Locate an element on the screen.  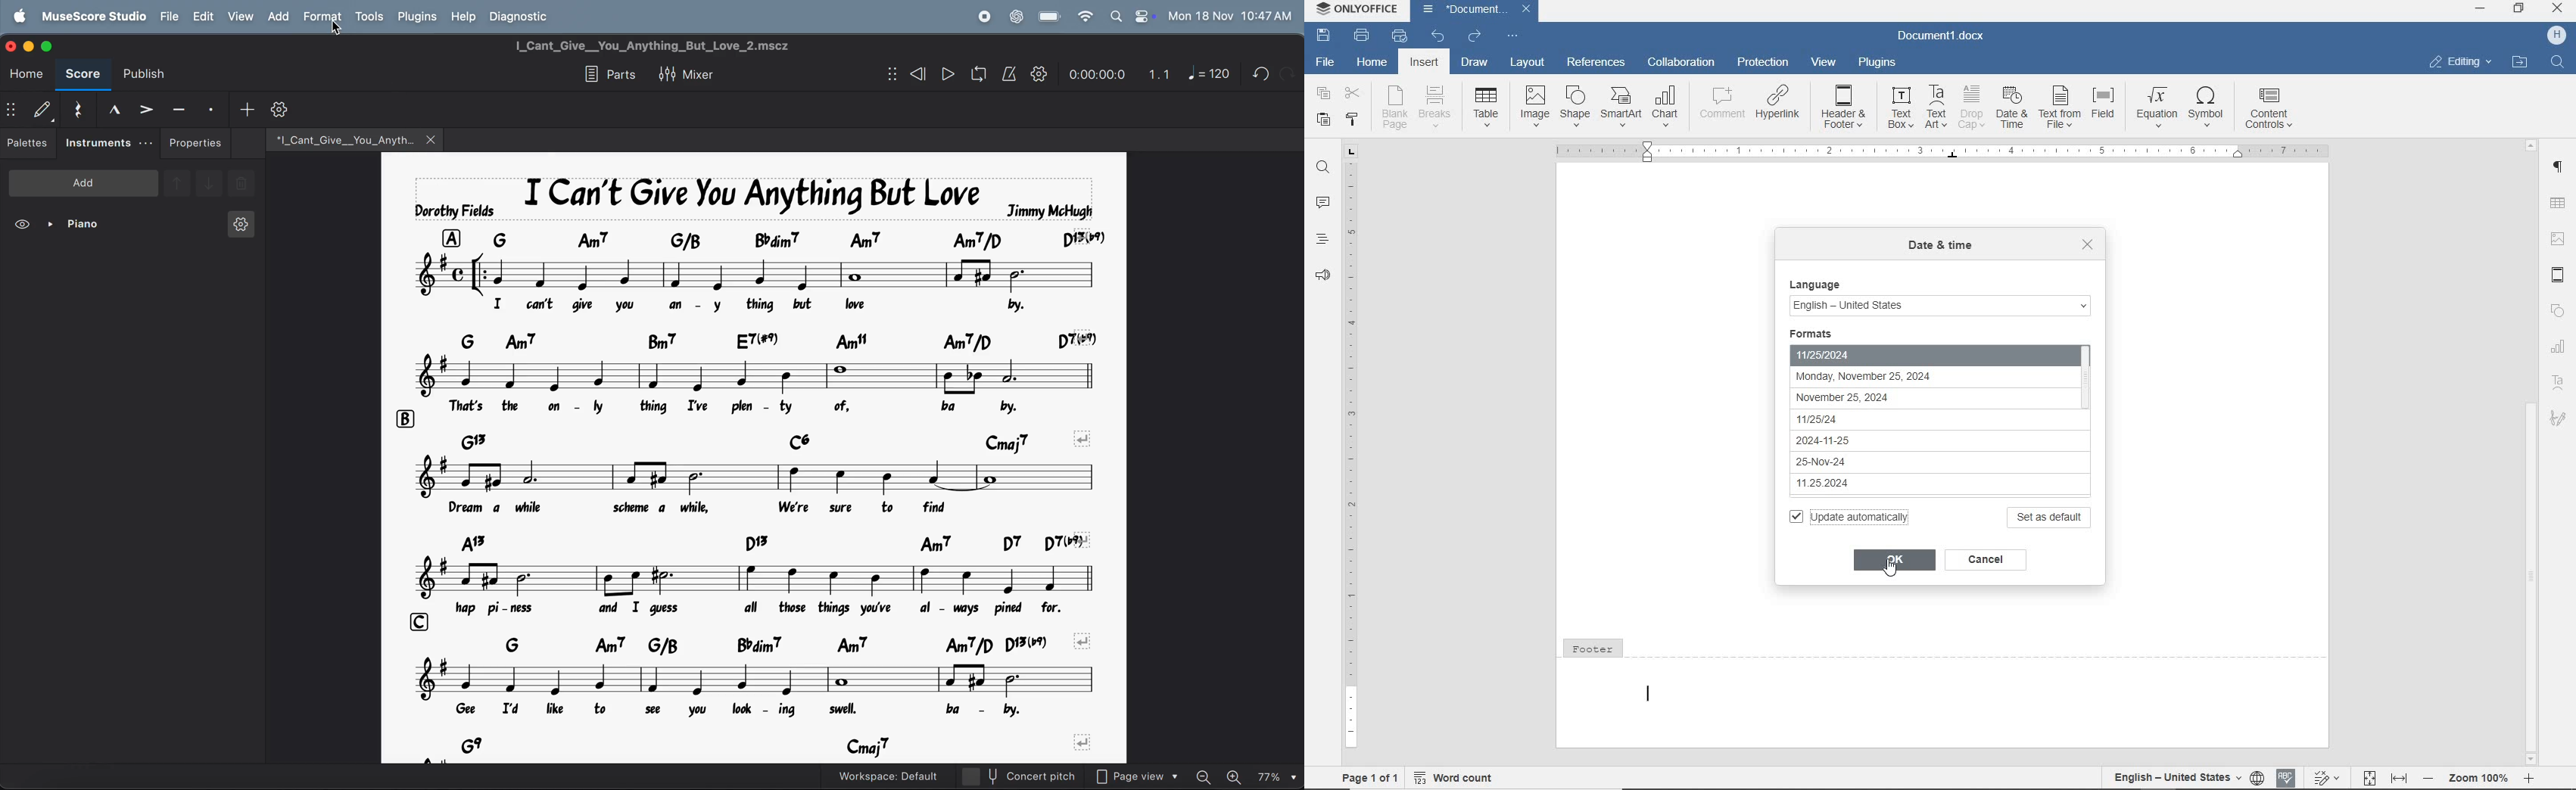
chord symbols is located at coordinates (778, 644).